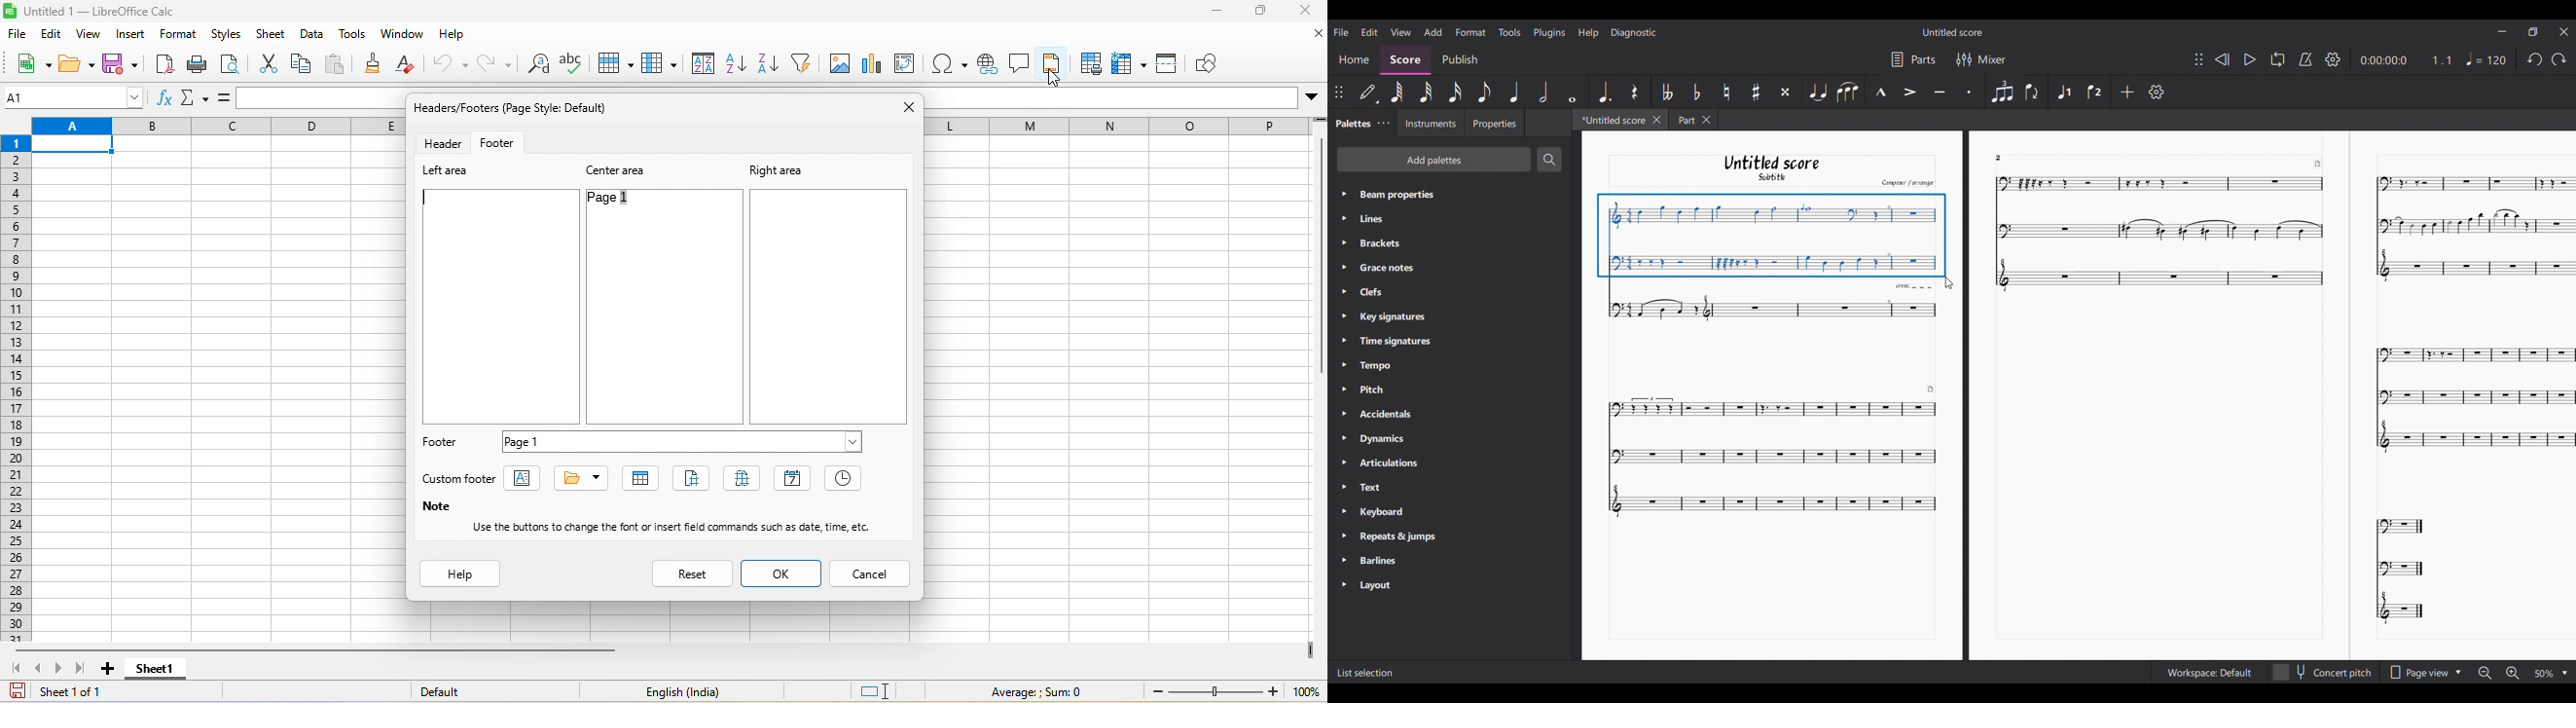 This screenshot has width=2576, height=728. Describe the element at coordinates (2565, 674) in the screenshot. I see `Drop down` at that location.